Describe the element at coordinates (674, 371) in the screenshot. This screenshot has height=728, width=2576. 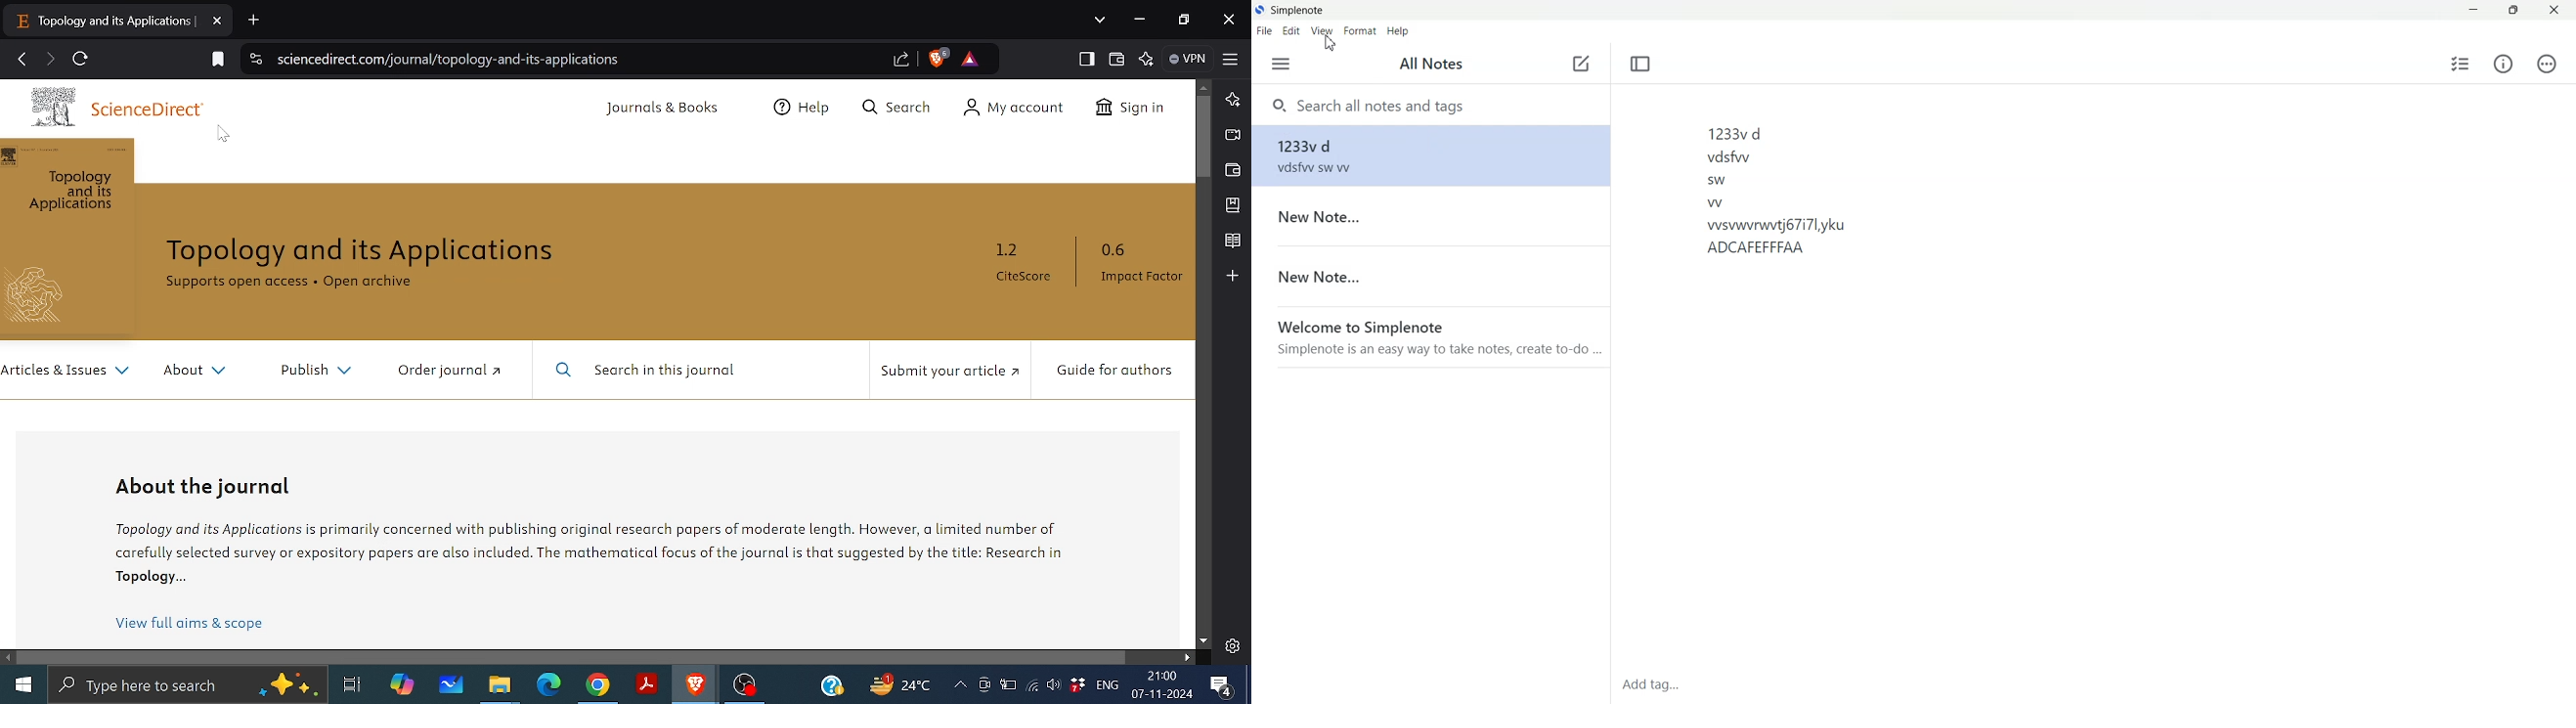
I see `search in this journal` at that location.